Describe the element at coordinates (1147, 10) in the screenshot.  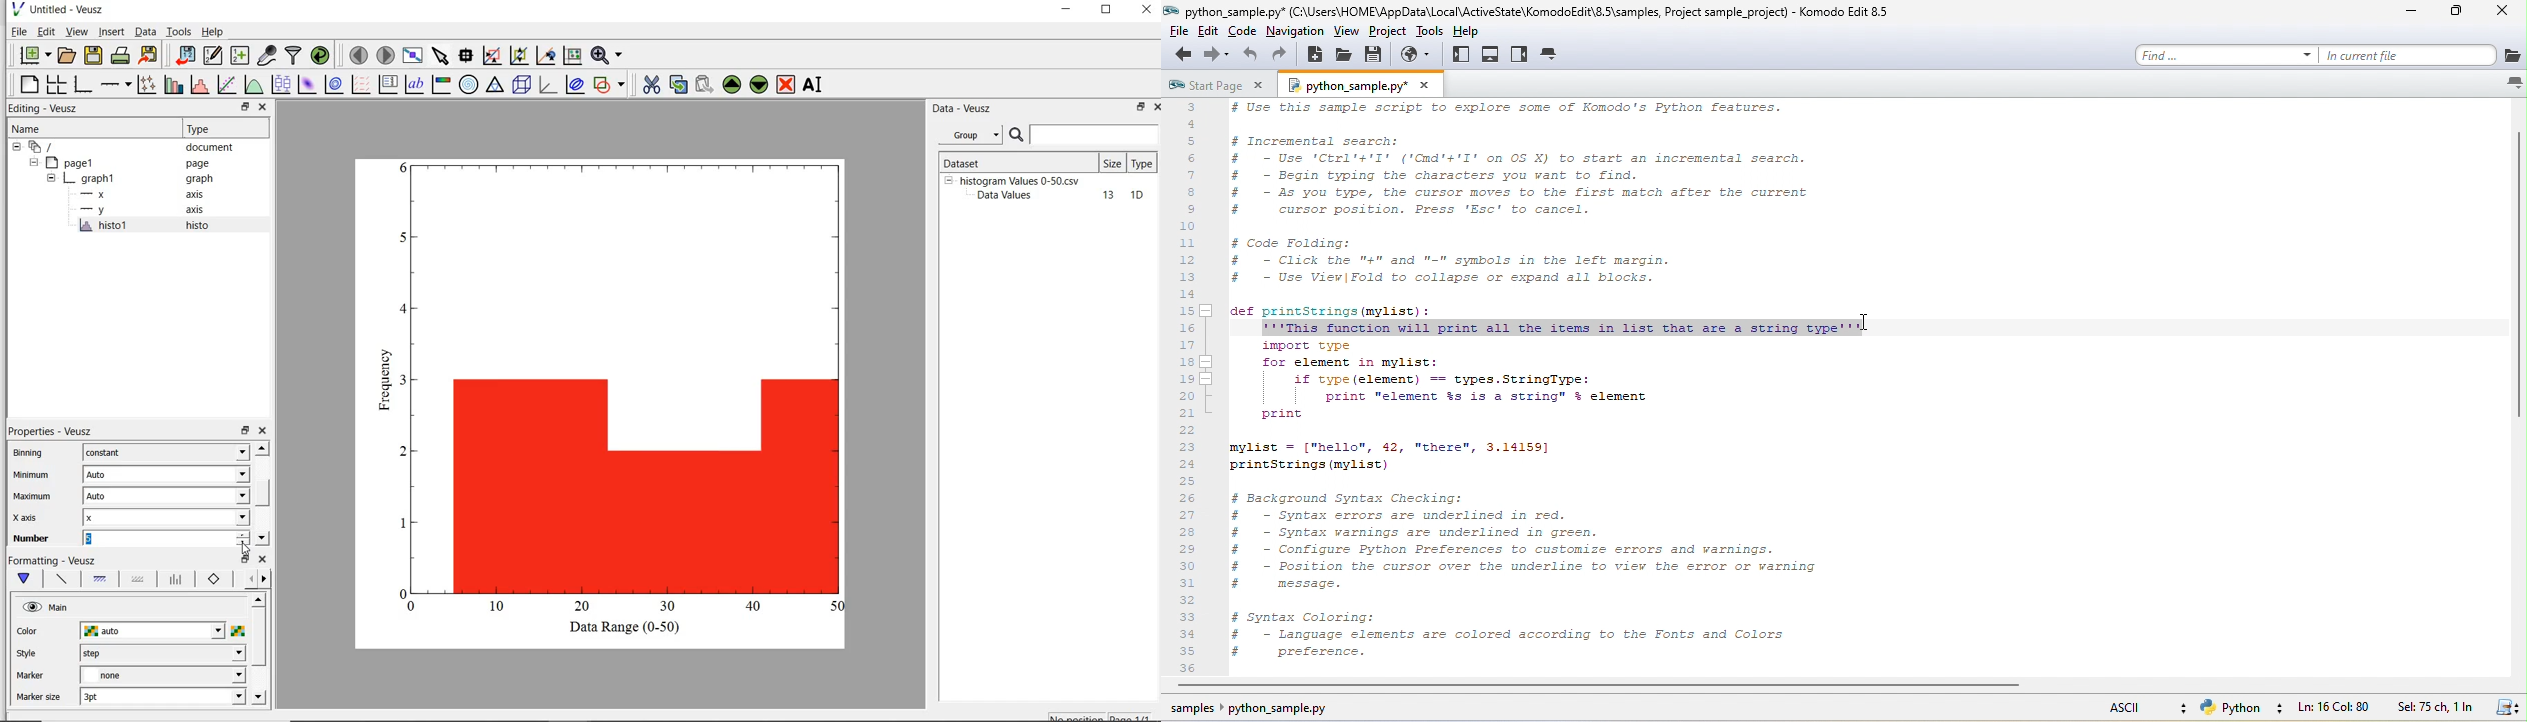
I see `close` at that location.